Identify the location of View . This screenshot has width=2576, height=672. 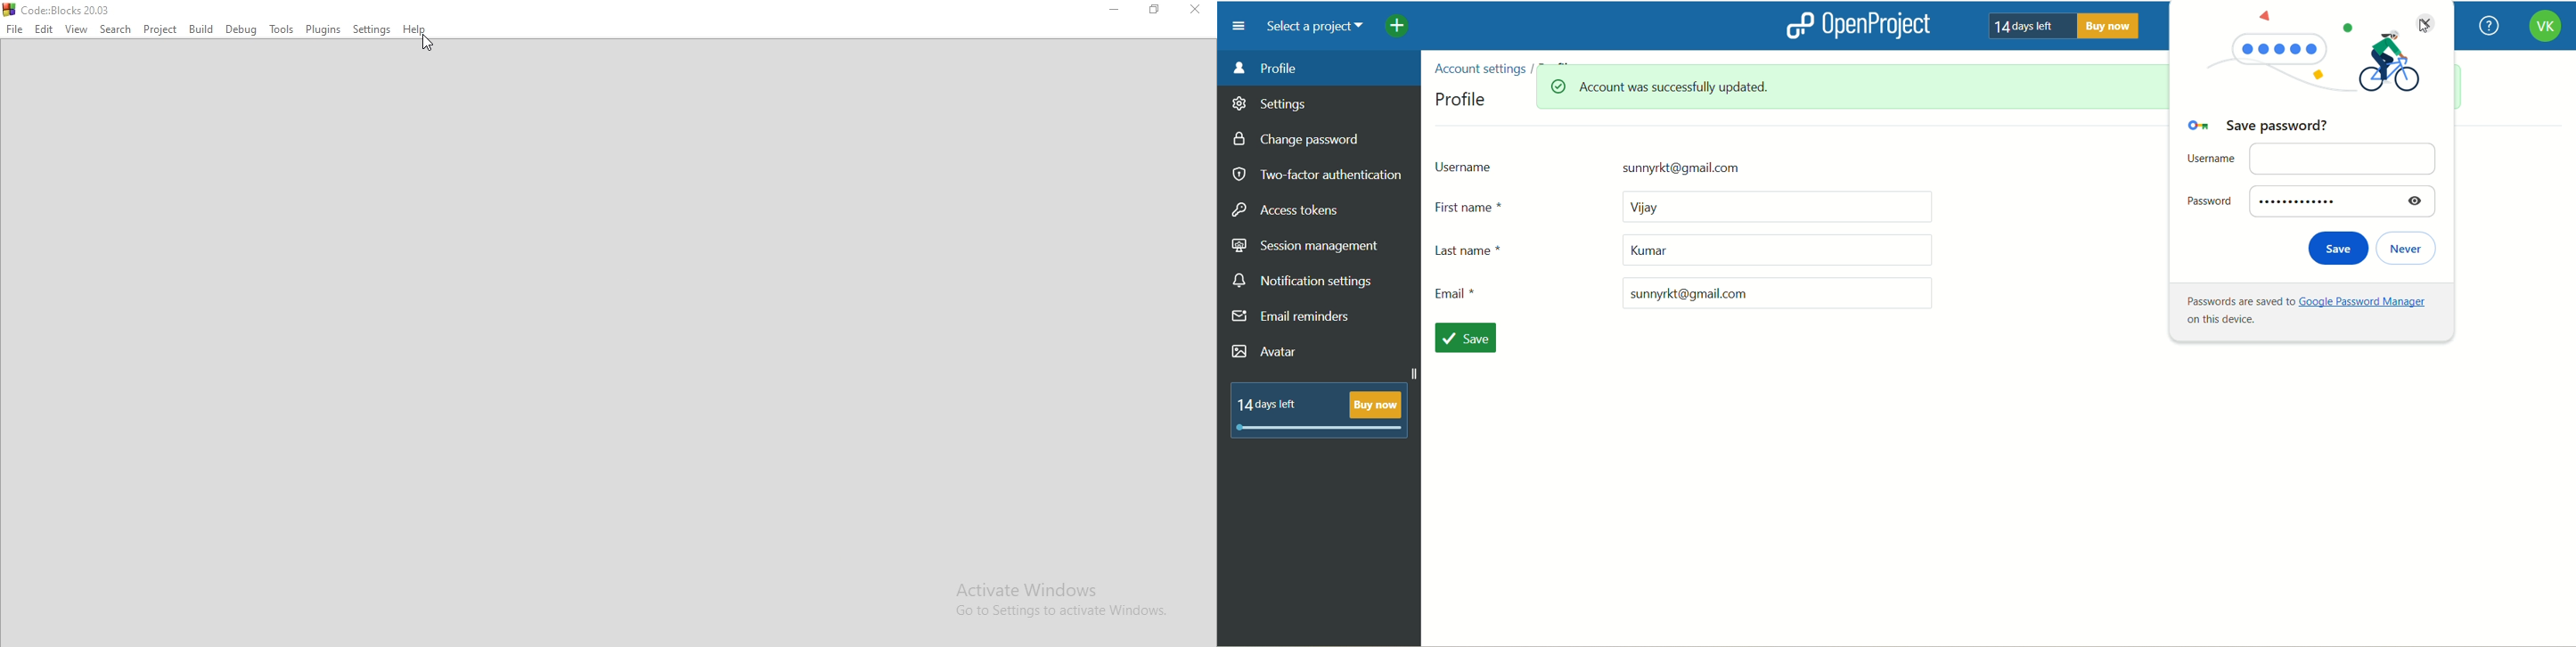
(77, 29).